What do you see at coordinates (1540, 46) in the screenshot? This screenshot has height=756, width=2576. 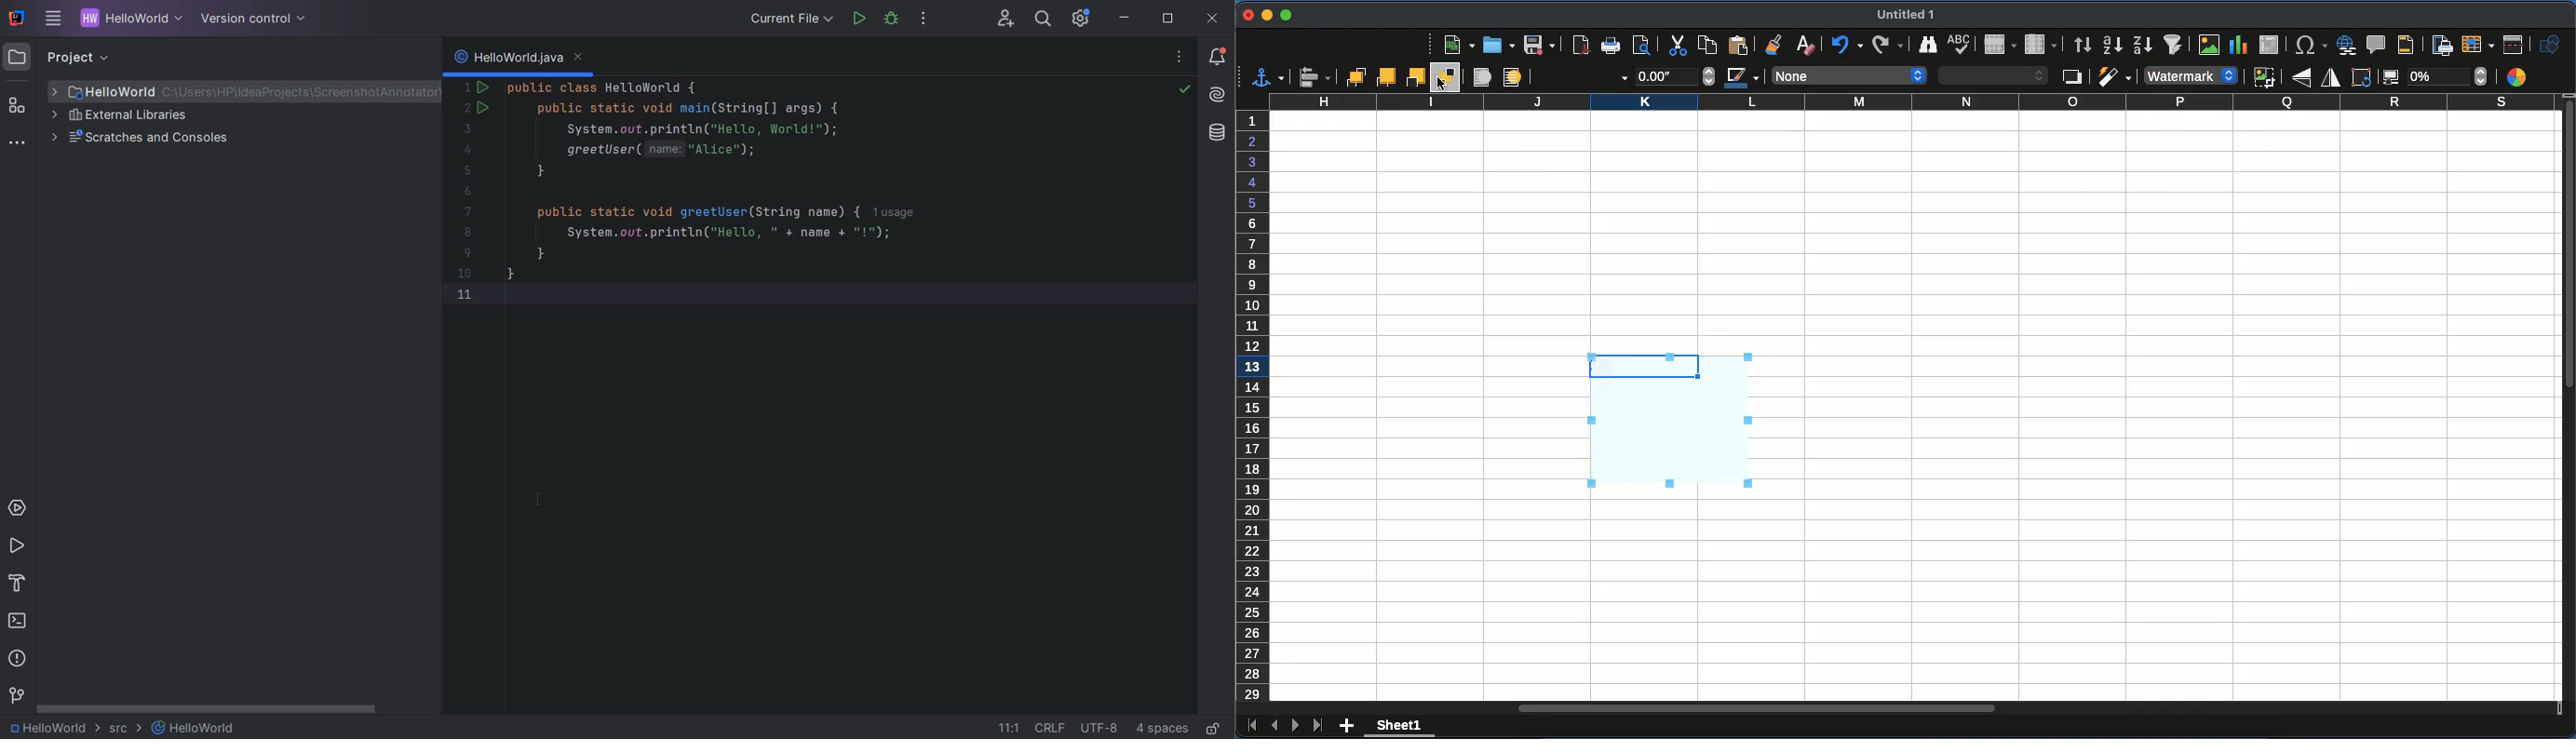 I see `save` at bounding box center [1540, 46].